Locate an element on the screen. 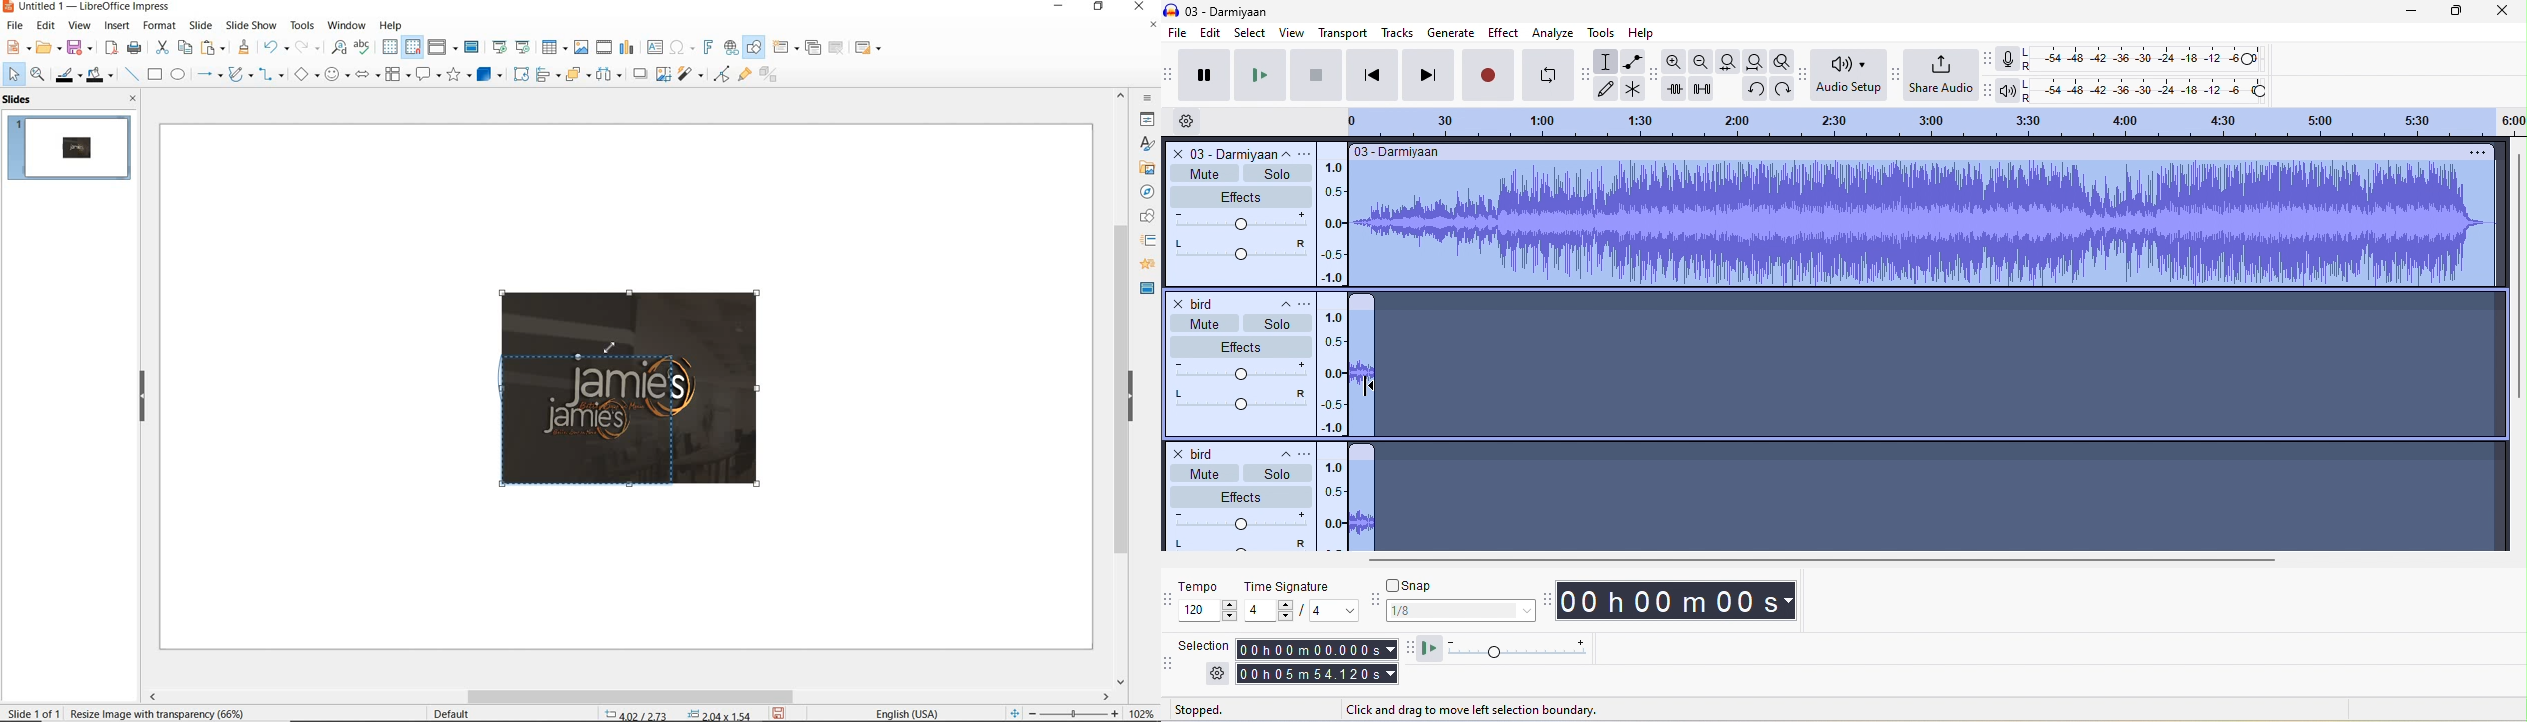  linear is located at coordinates (1336, 371).